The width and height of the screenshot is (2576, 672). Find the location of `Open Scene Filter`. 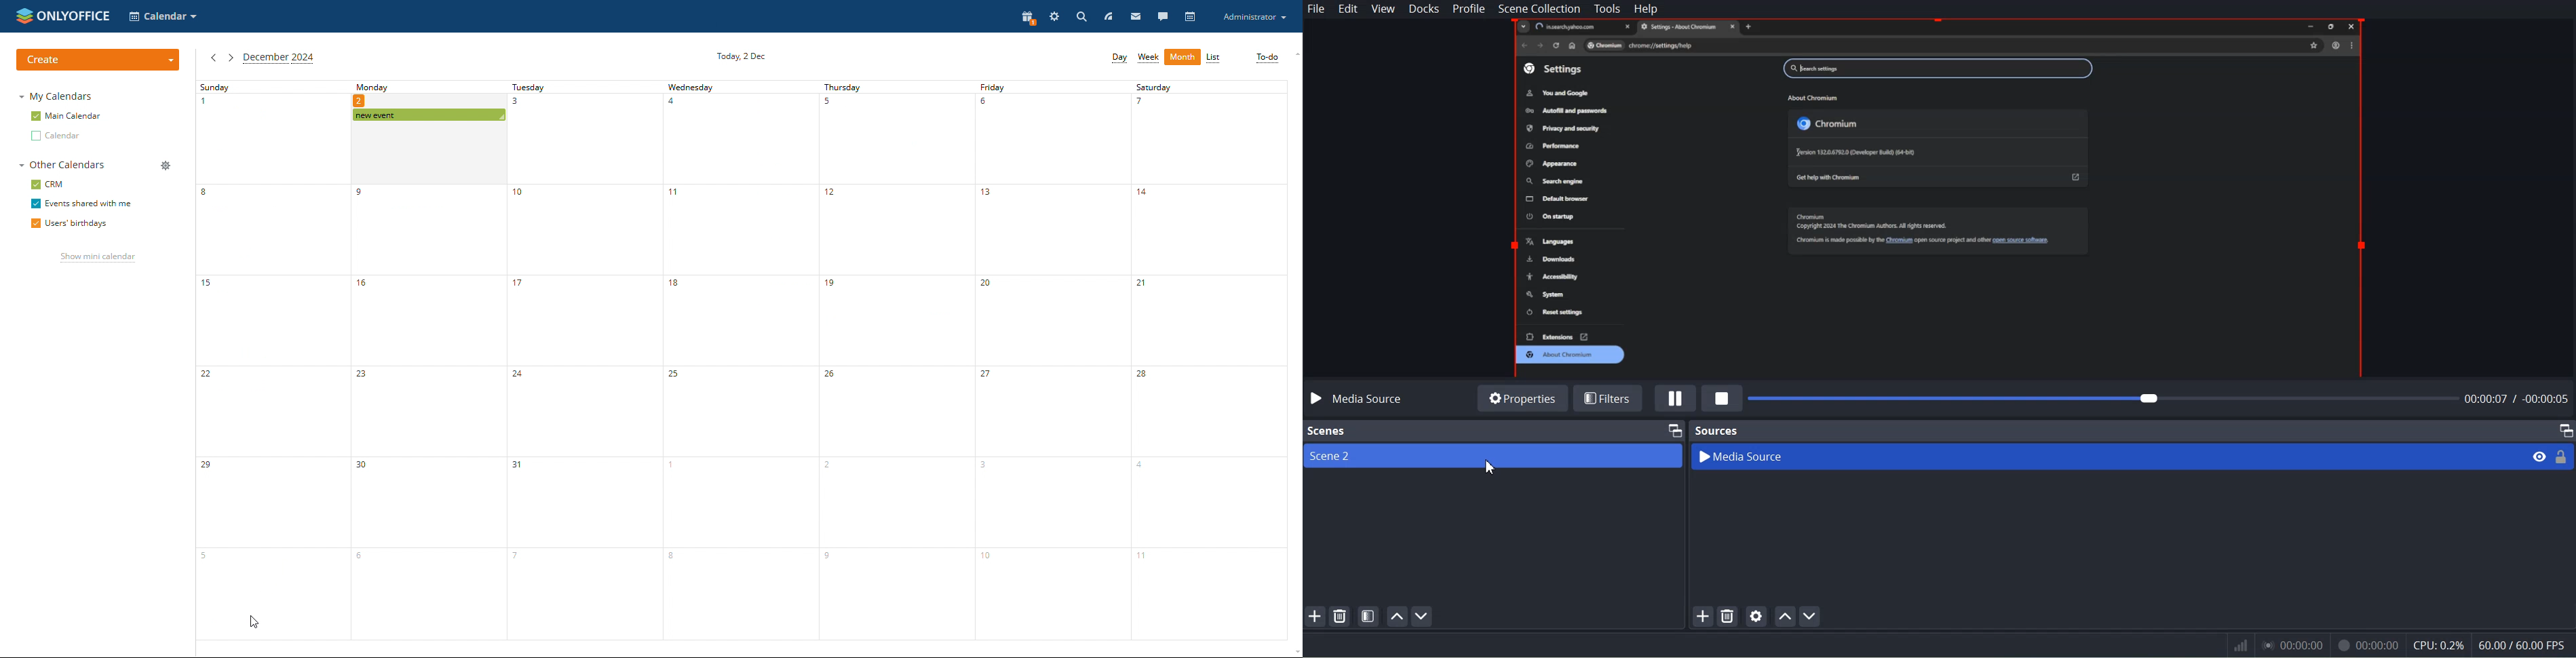

Open Scene Filter is located at coordinates (1369, 615).